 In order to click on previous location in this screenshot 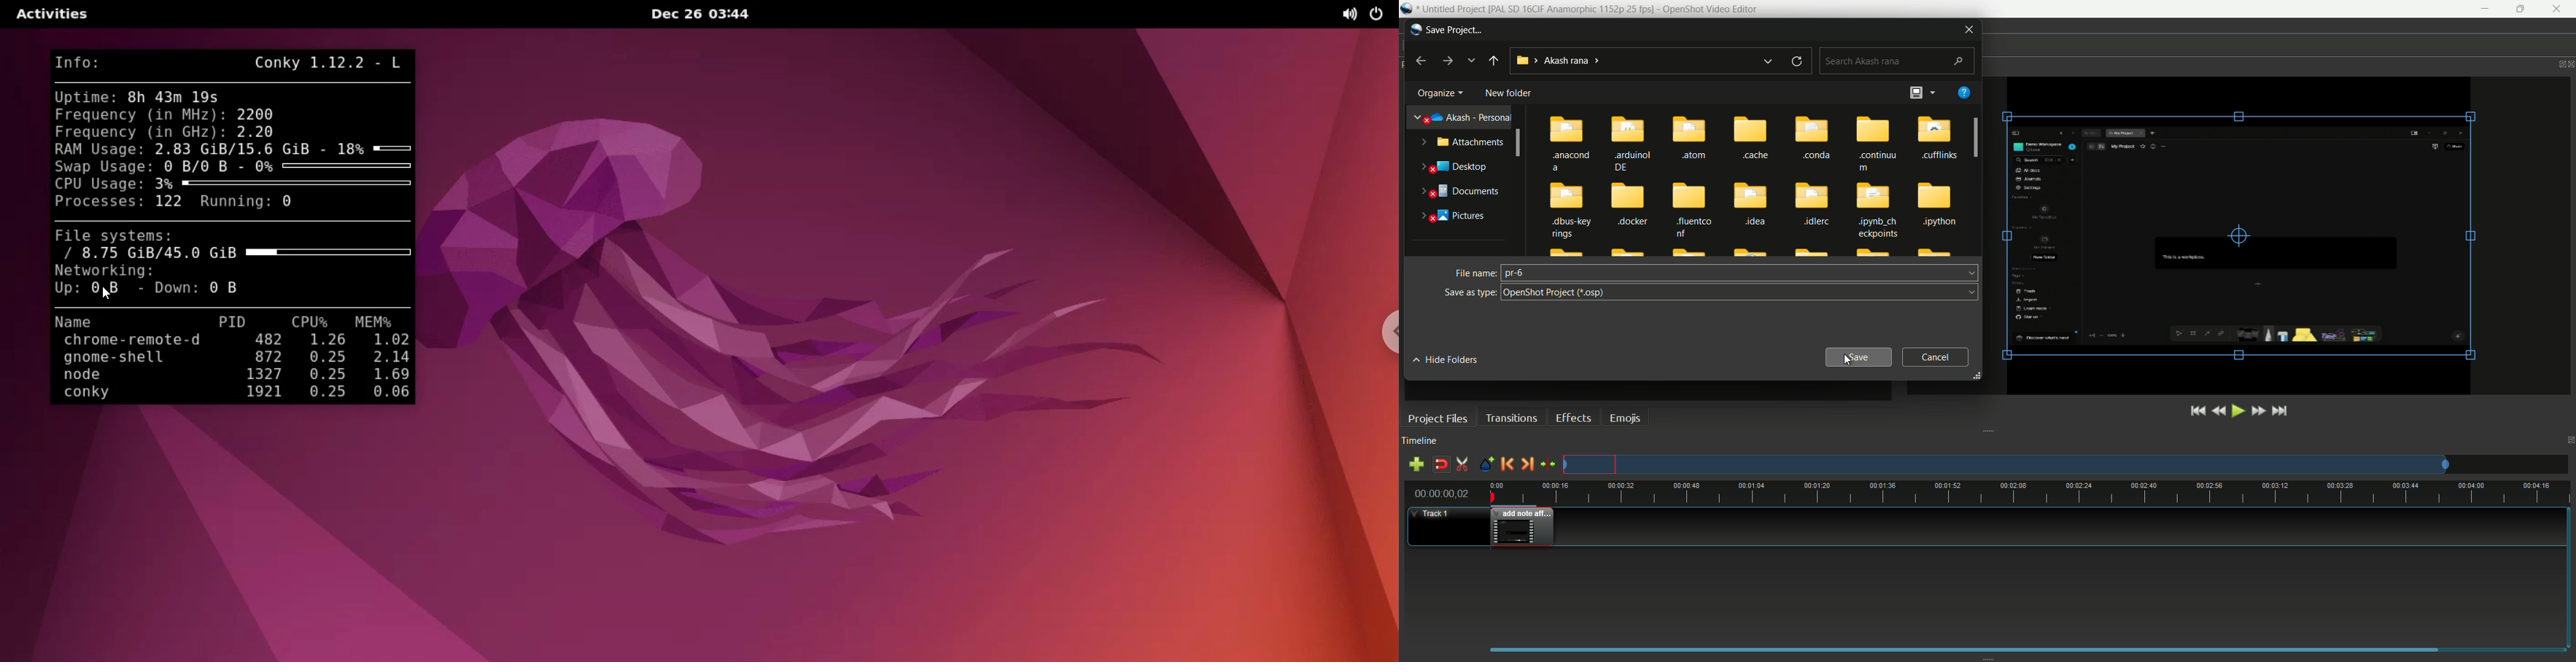, I will do `click(1768, 61)`.